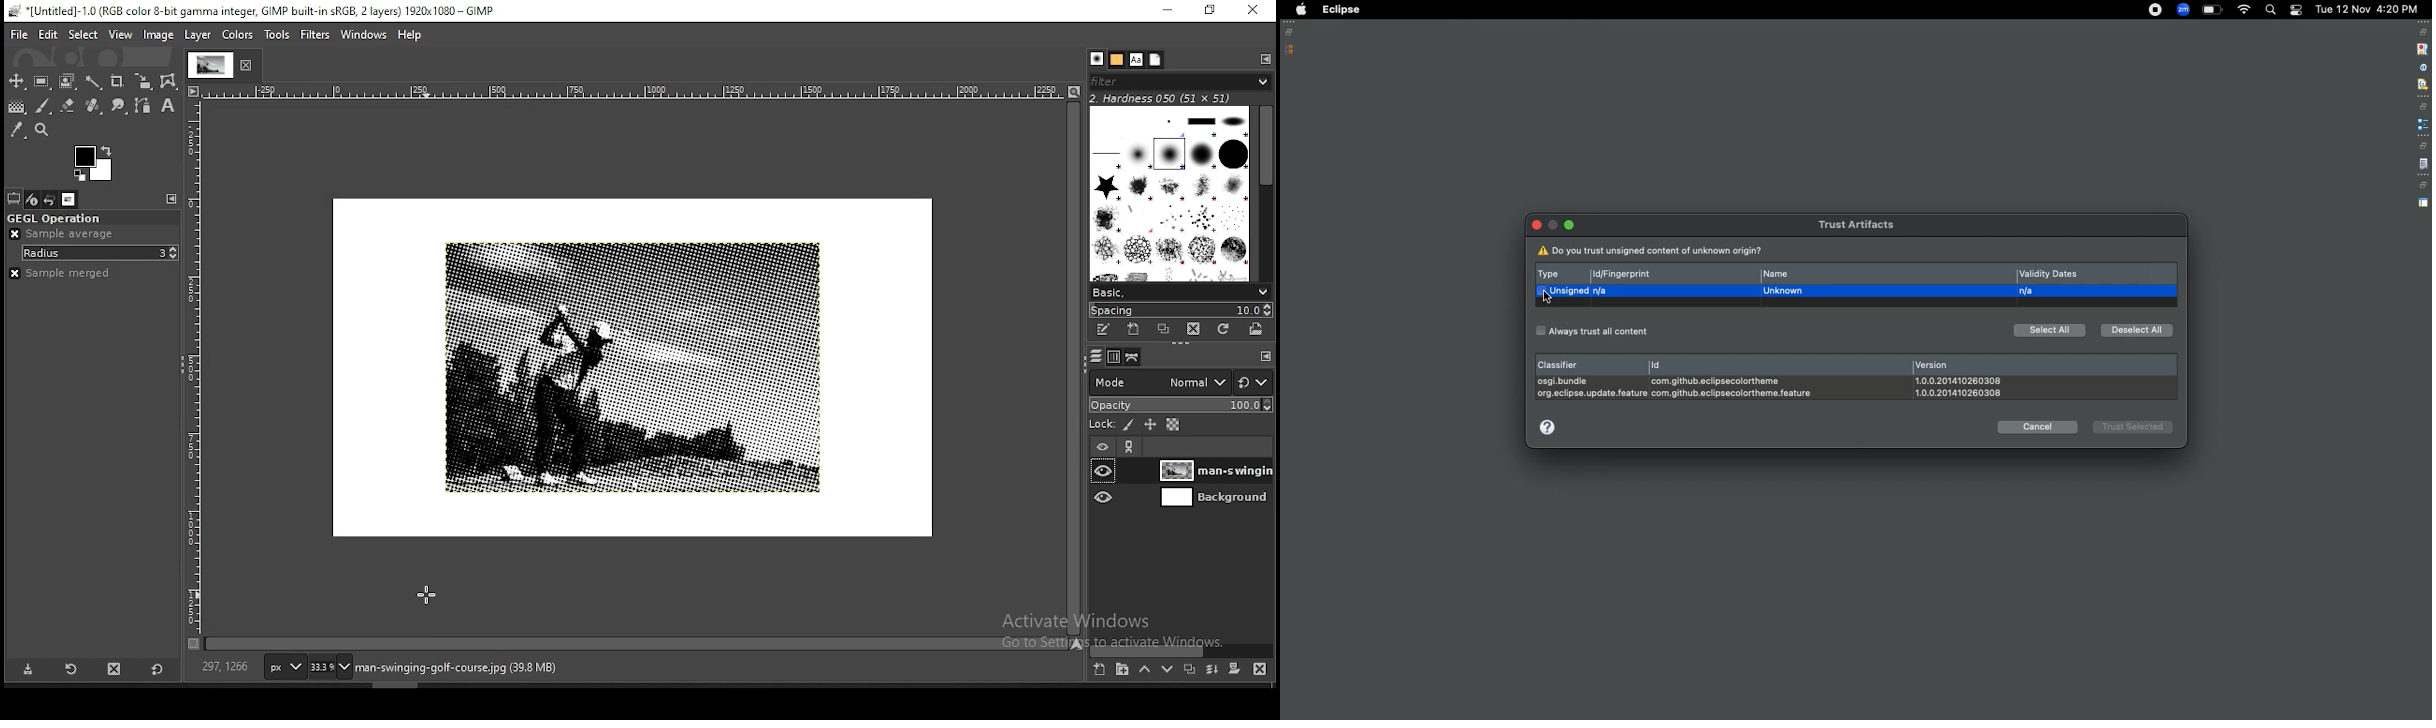  What do you see at coordinates (2368, 8) in the screenshot?
I see `Date/time` at bounding box center [2368, 8].